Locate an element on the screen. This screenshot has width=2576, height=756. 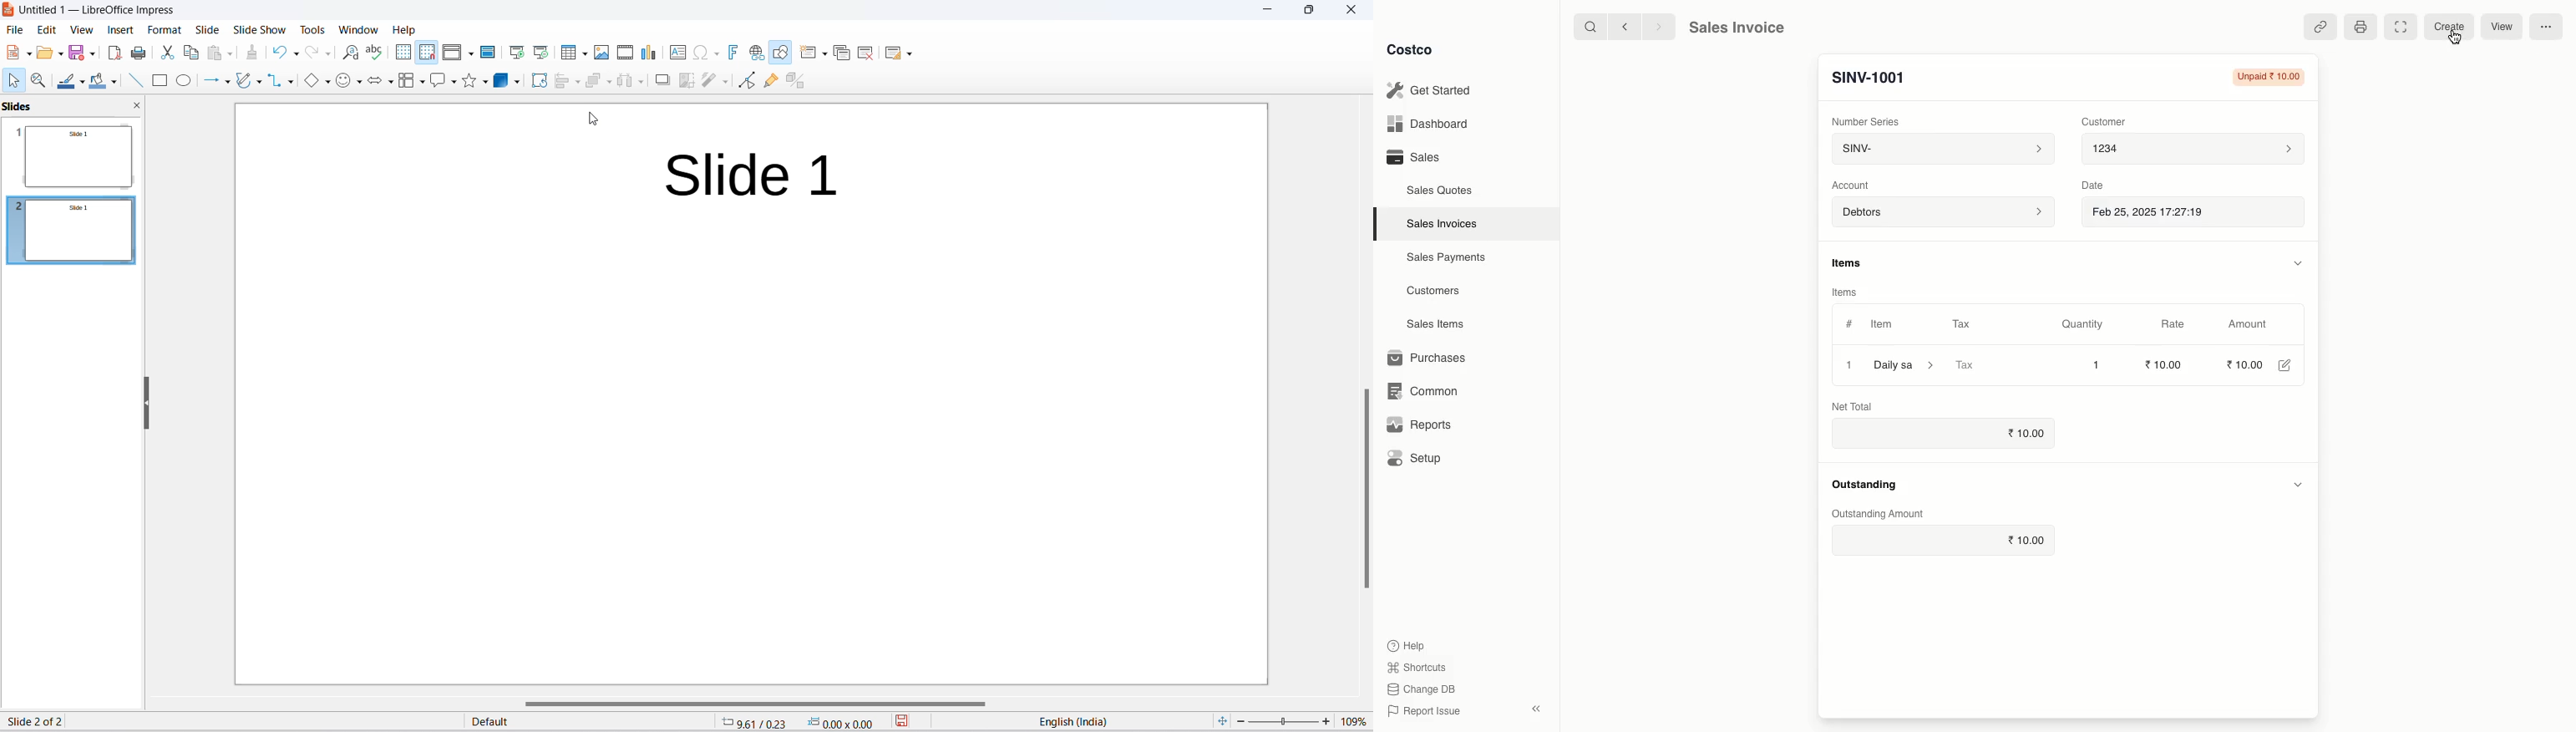
new slide is located at coordinates (810, 52).